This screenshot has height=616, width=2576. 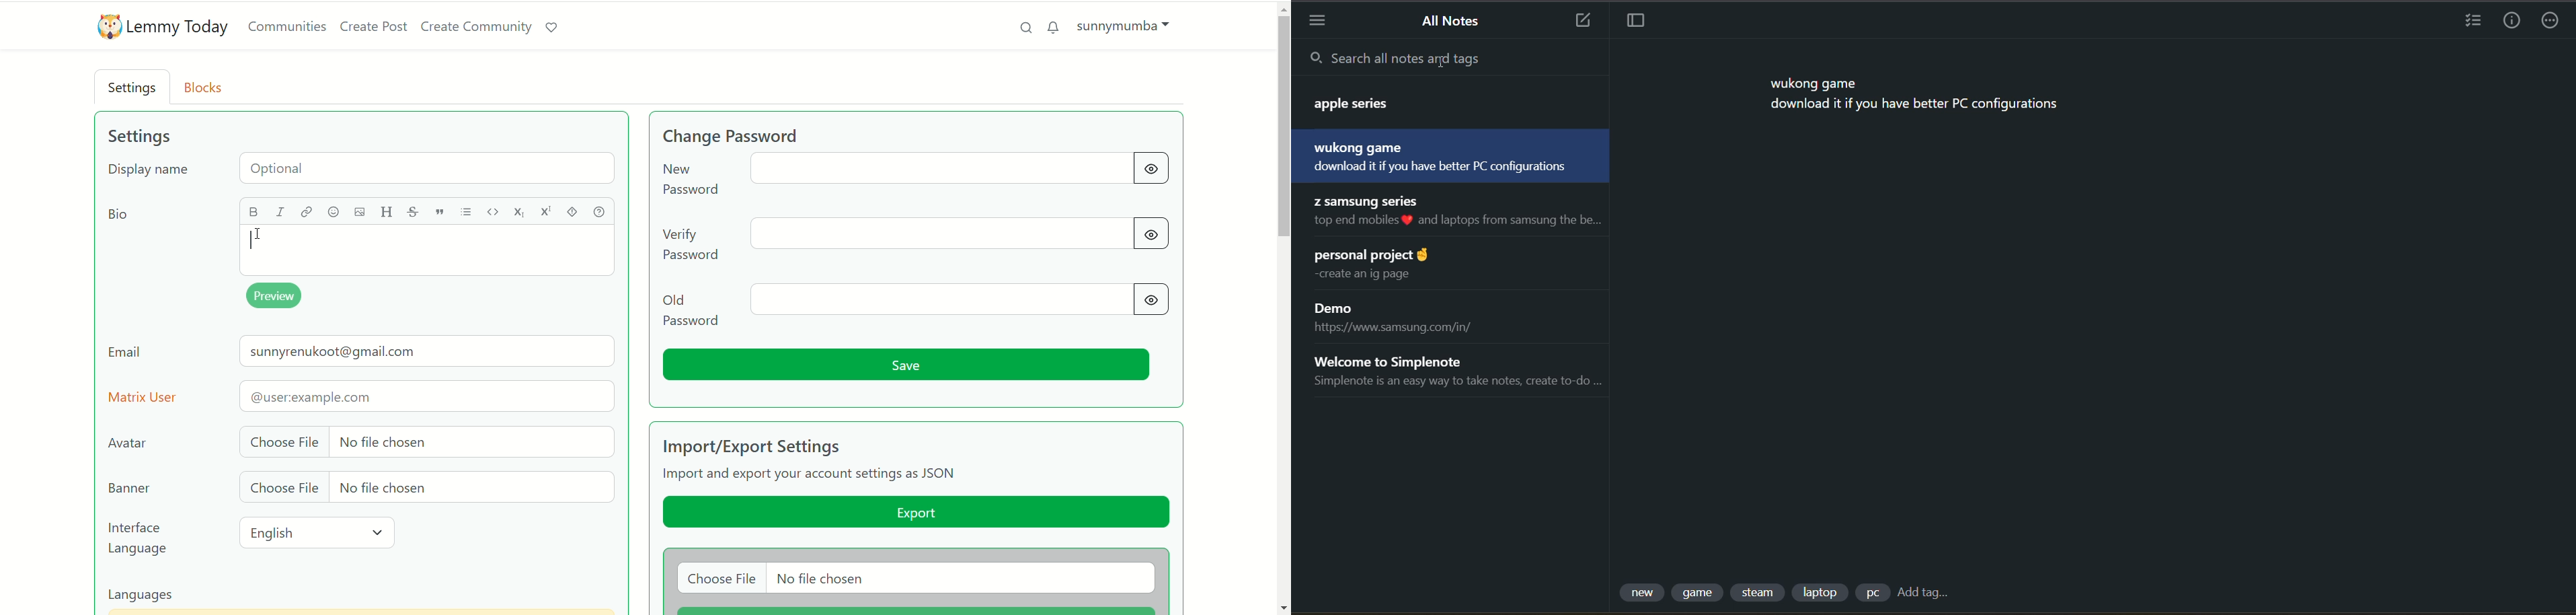 What do you see at coordinates (134, 89) in the screenshot?
I see `settings` at bounding box center [134, 89].